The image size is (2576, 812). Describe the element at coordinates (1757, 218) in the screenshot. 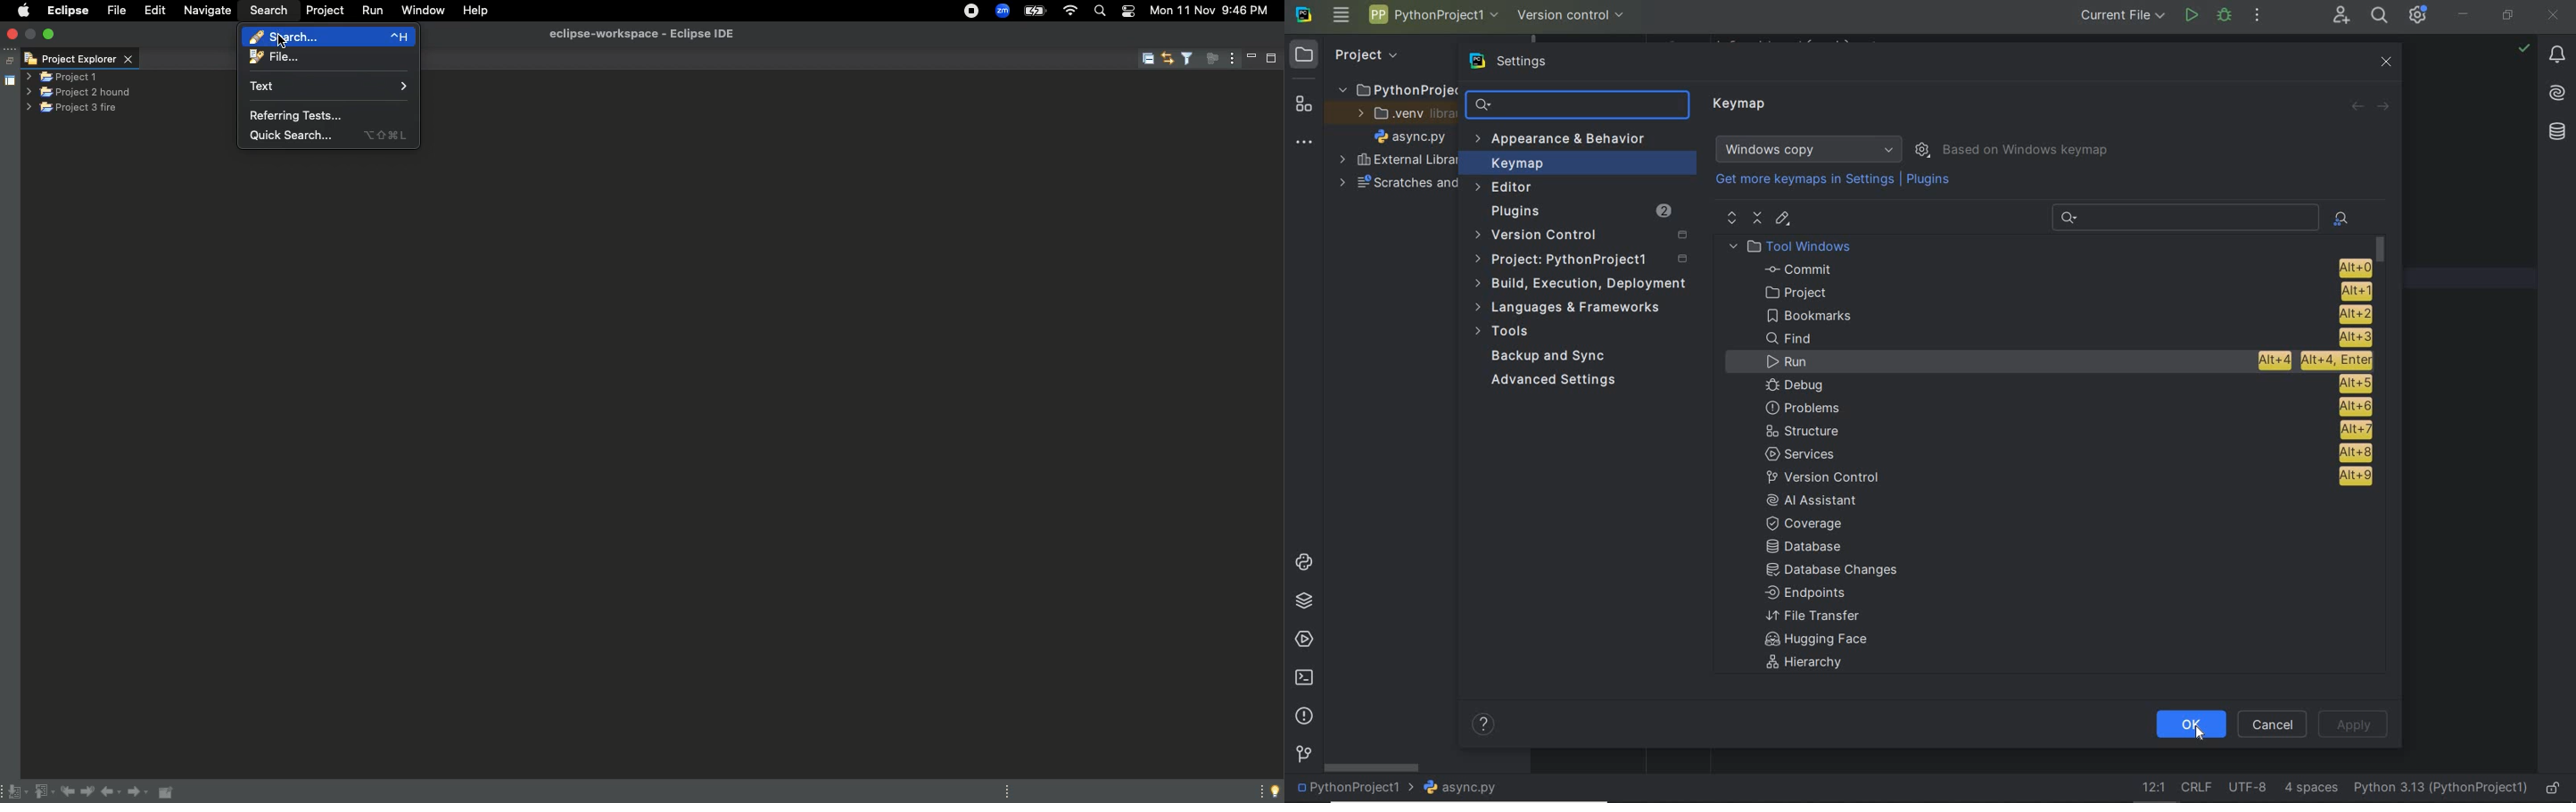

I see `collapse all` at that location.